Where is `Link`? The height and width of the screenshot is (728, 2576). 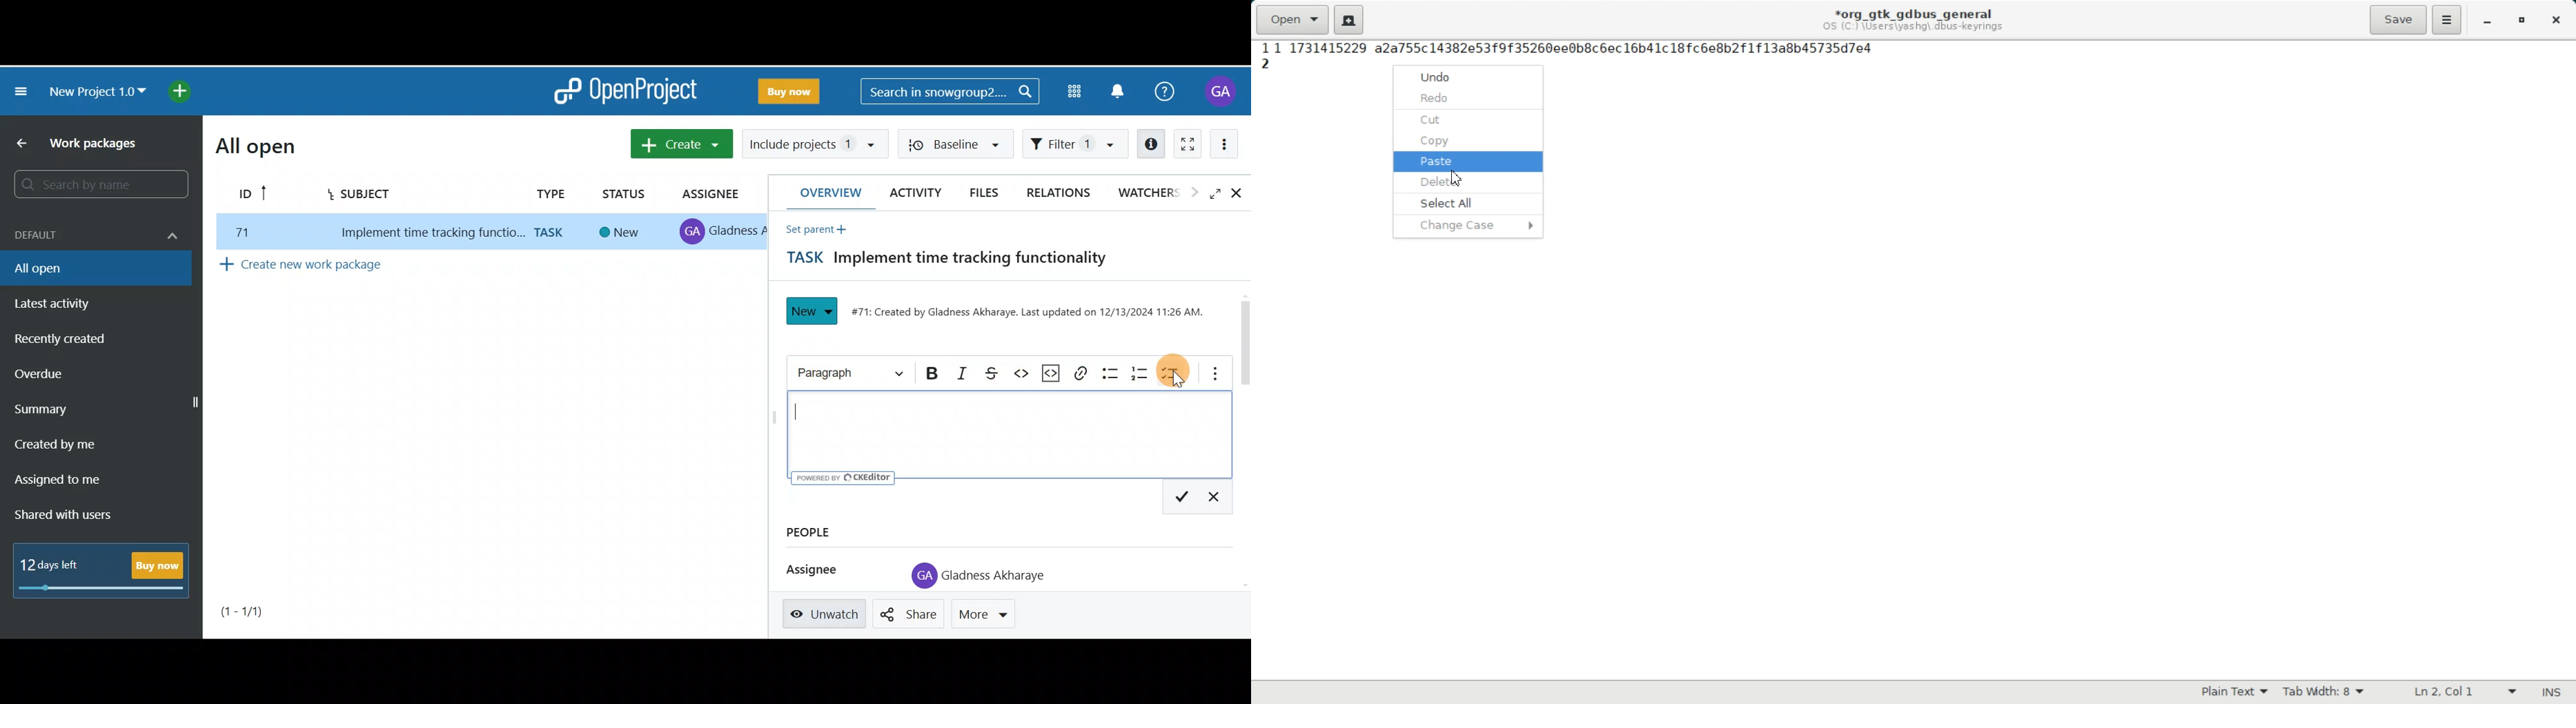 Link is located at coordinates (1082, 372).